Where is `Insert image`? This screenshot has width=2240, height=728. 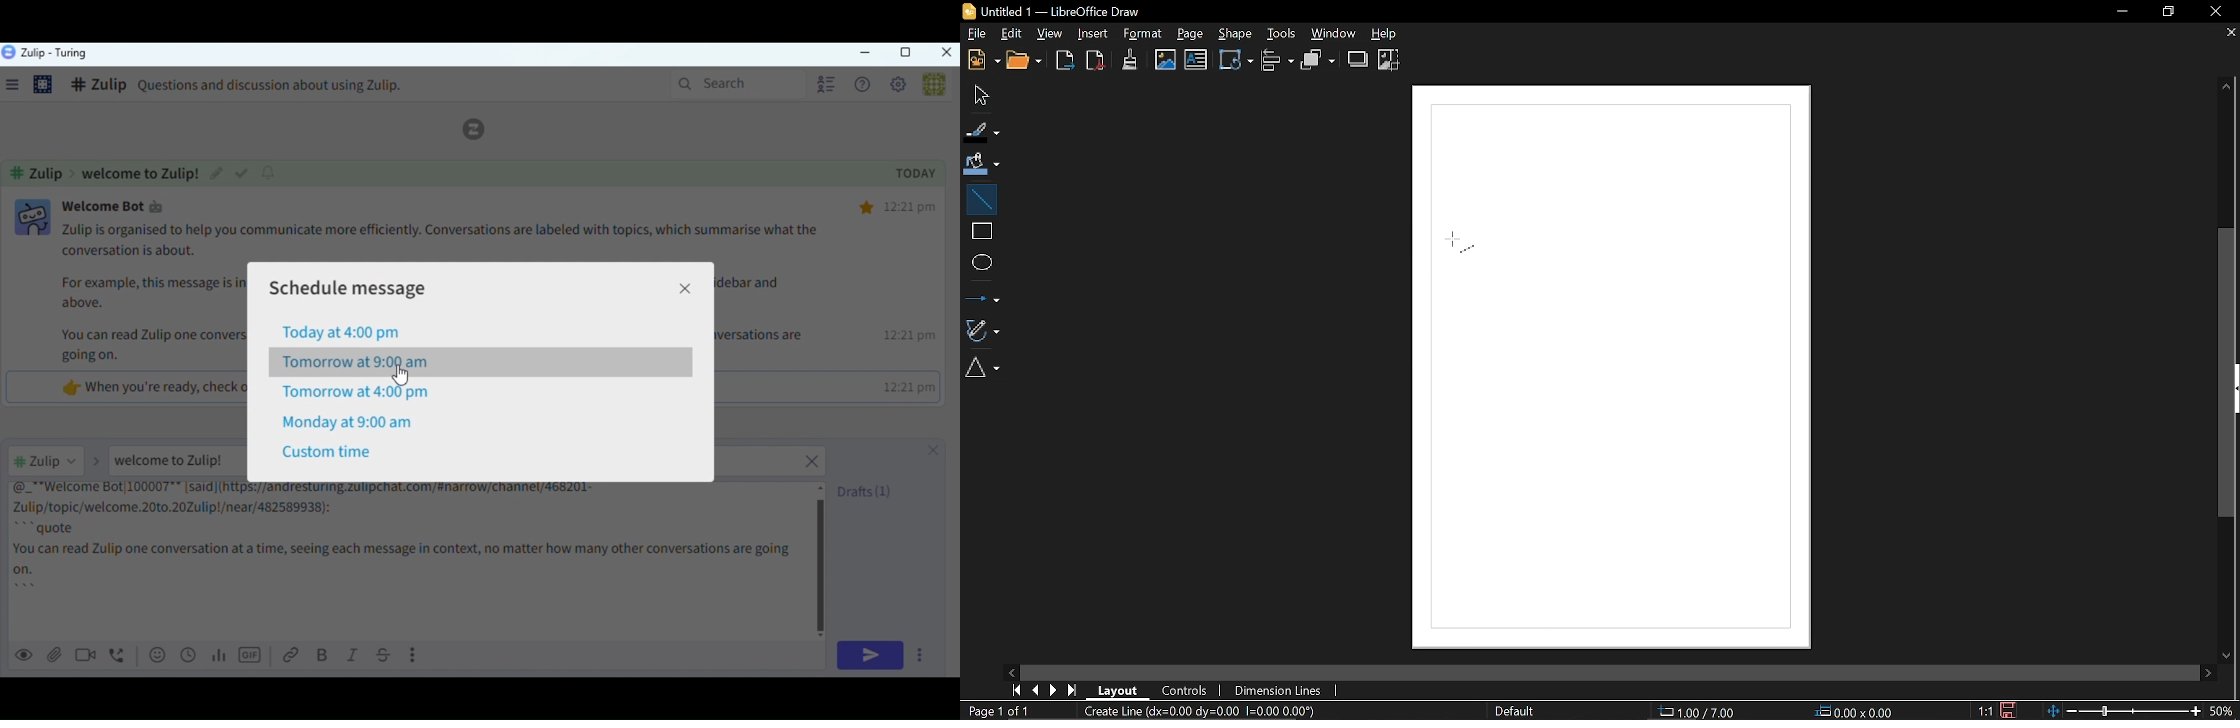 Insert image is located at coordinates (1166, 60).